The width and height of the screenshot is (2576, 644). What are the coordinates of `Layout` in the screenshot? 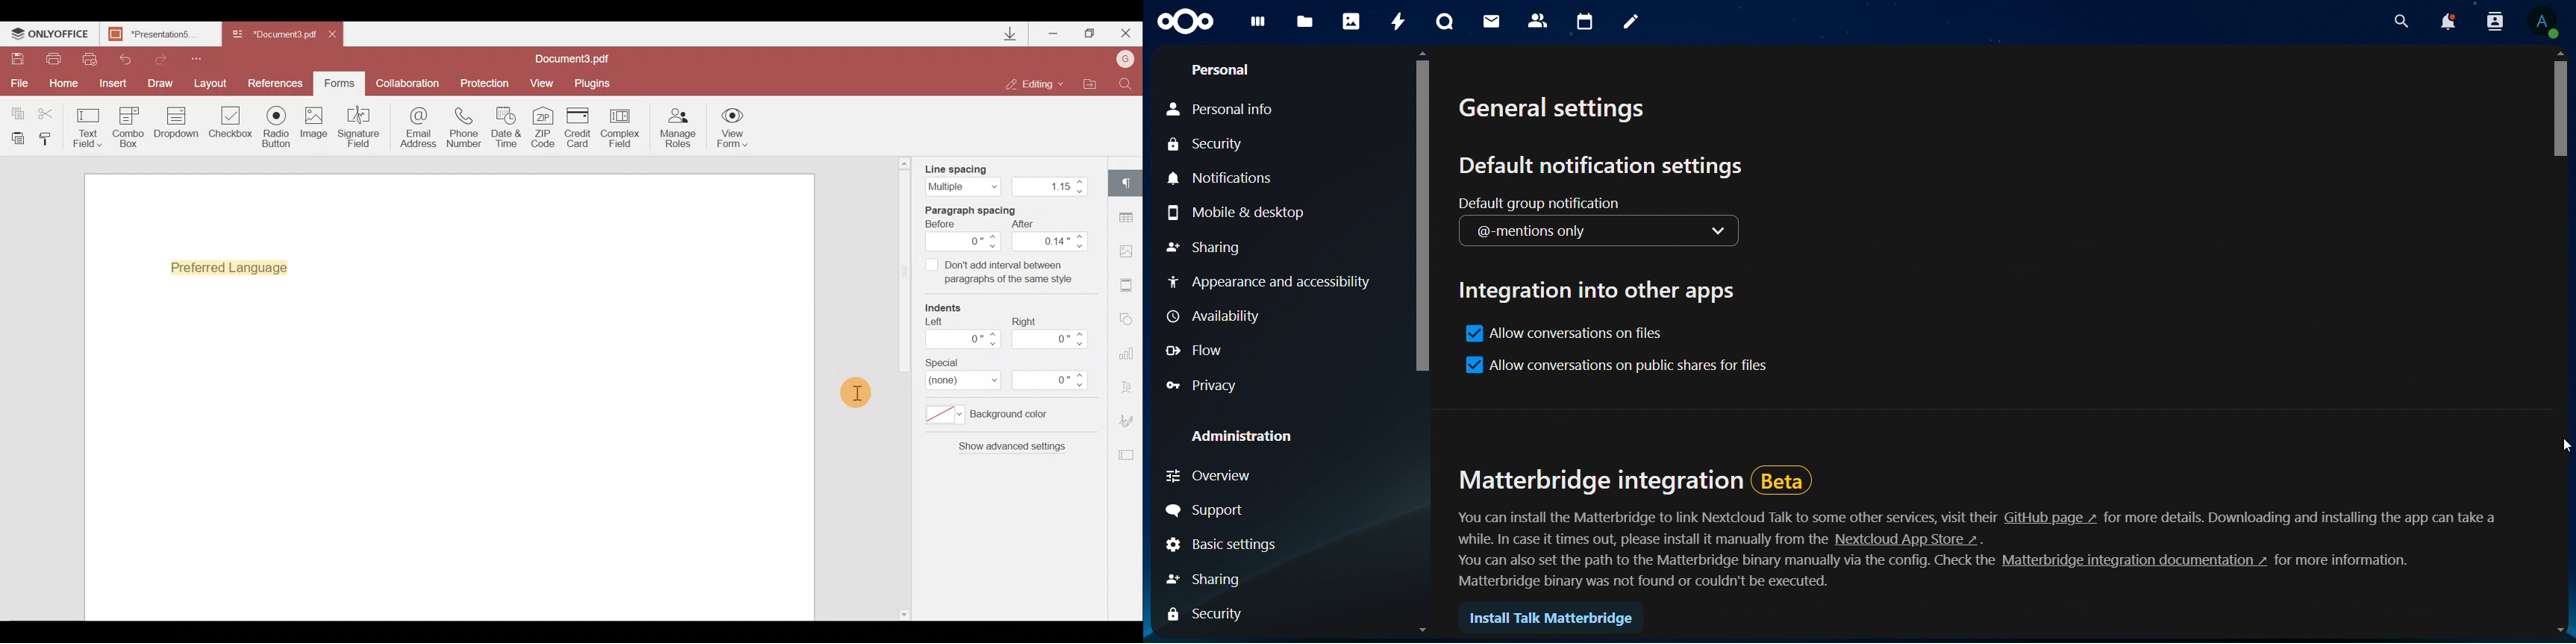 It's located at (211, 82).